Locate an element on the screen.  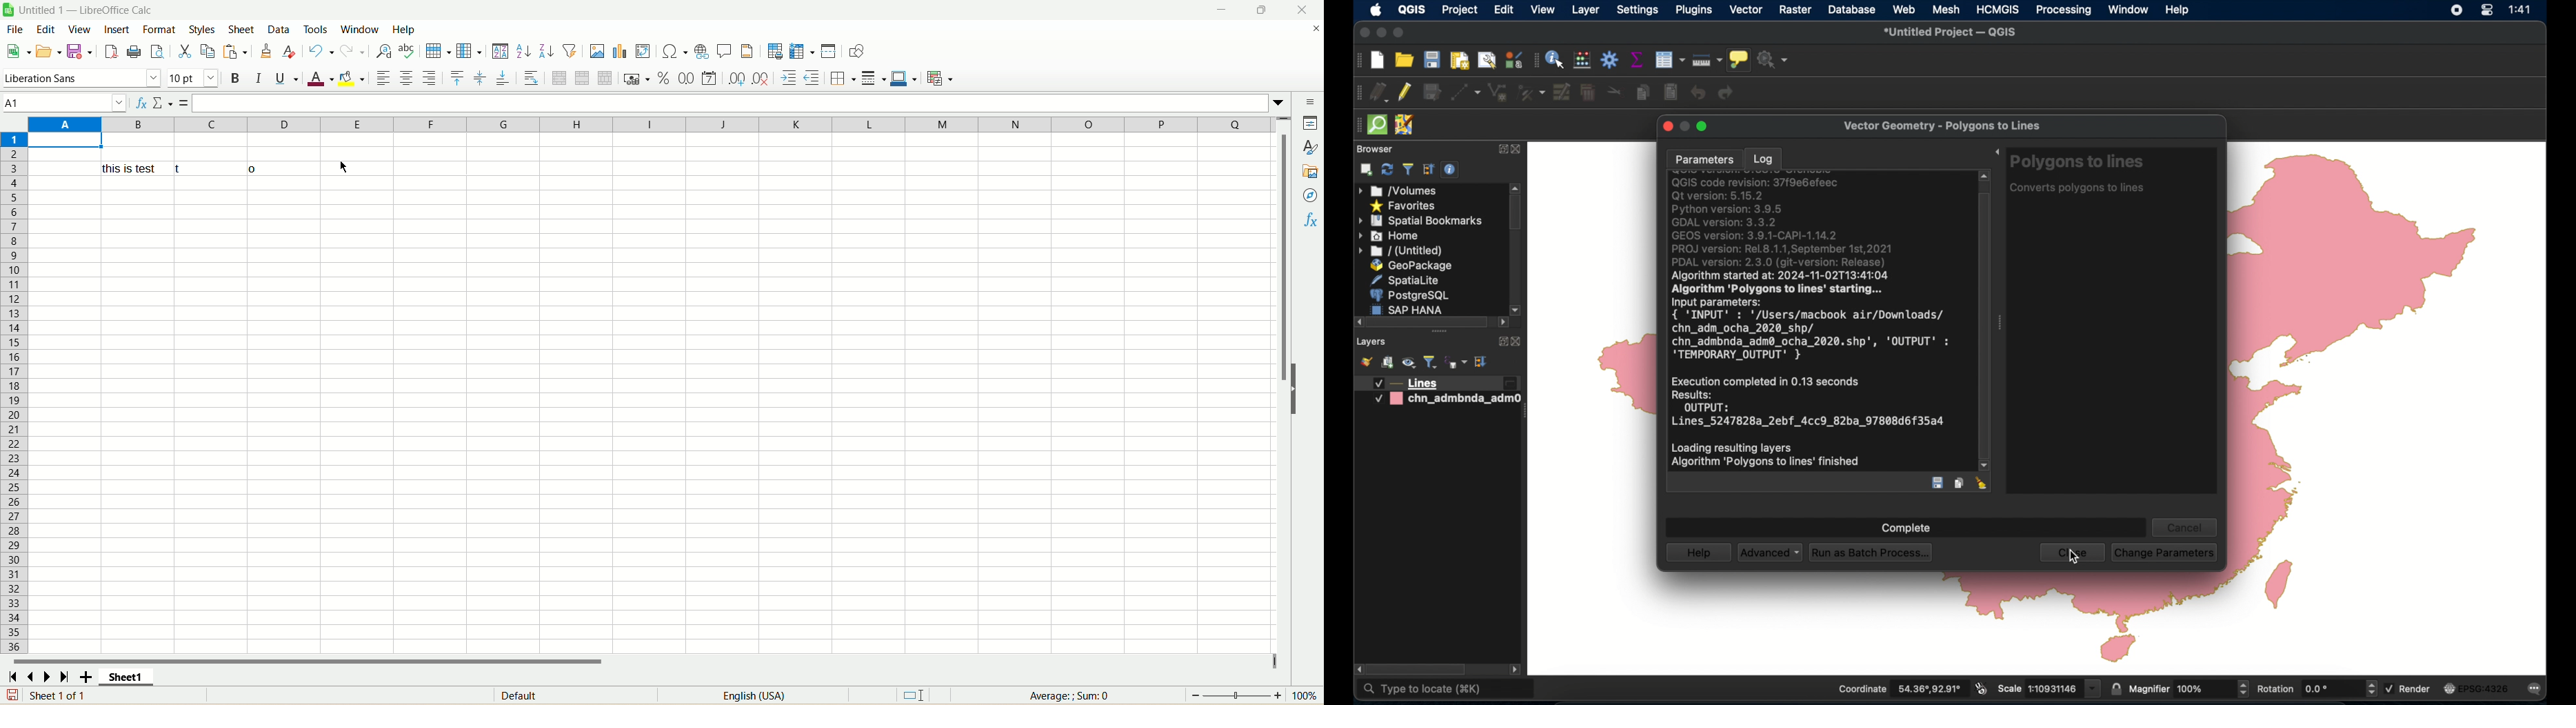
drag handle is located at coordinates (1355, 124).